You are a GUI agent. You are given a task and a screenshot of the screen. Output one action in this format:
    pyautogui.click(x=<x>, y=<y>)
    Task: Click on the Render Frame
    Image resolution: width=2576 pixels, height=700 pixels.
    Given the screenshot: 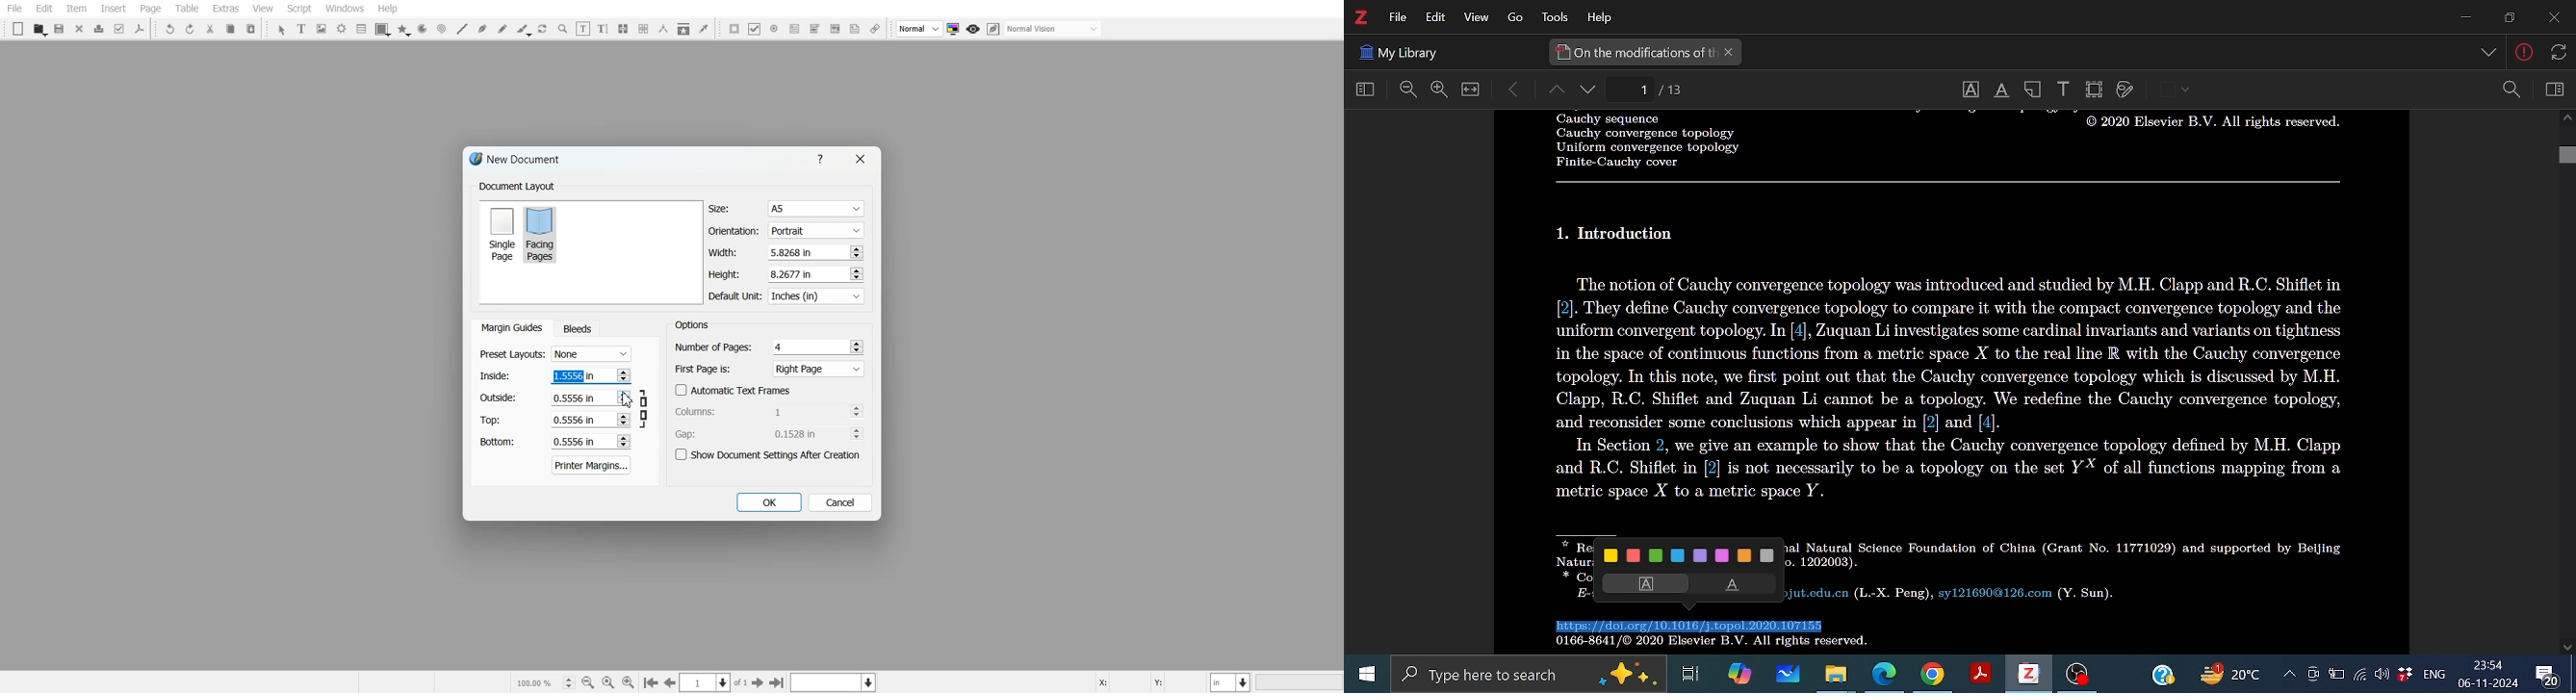 What is the action you would take?
    pyautogui.click(x=342, y=29)
    